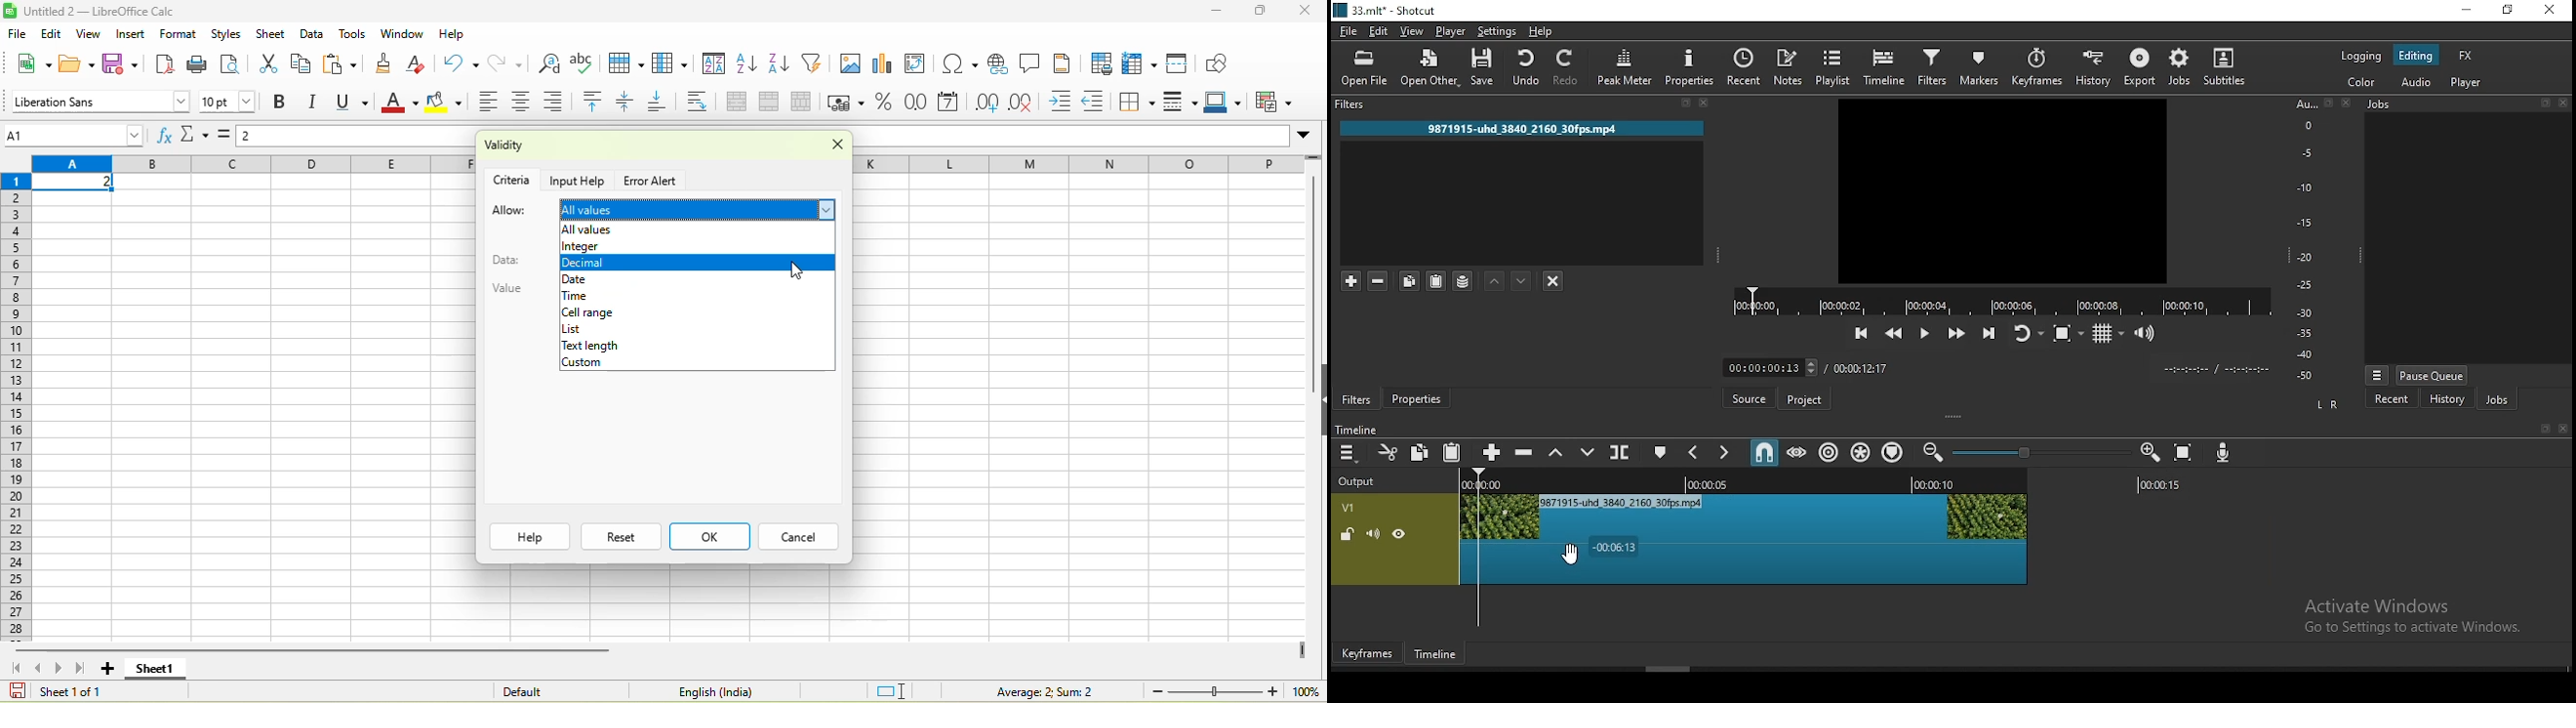 The width and height of the screenshot is (2576, 728). What do you see at coordinates (1215, 12) in the screenshot?
I see `minuimize` at bounding box center [1215, 12].